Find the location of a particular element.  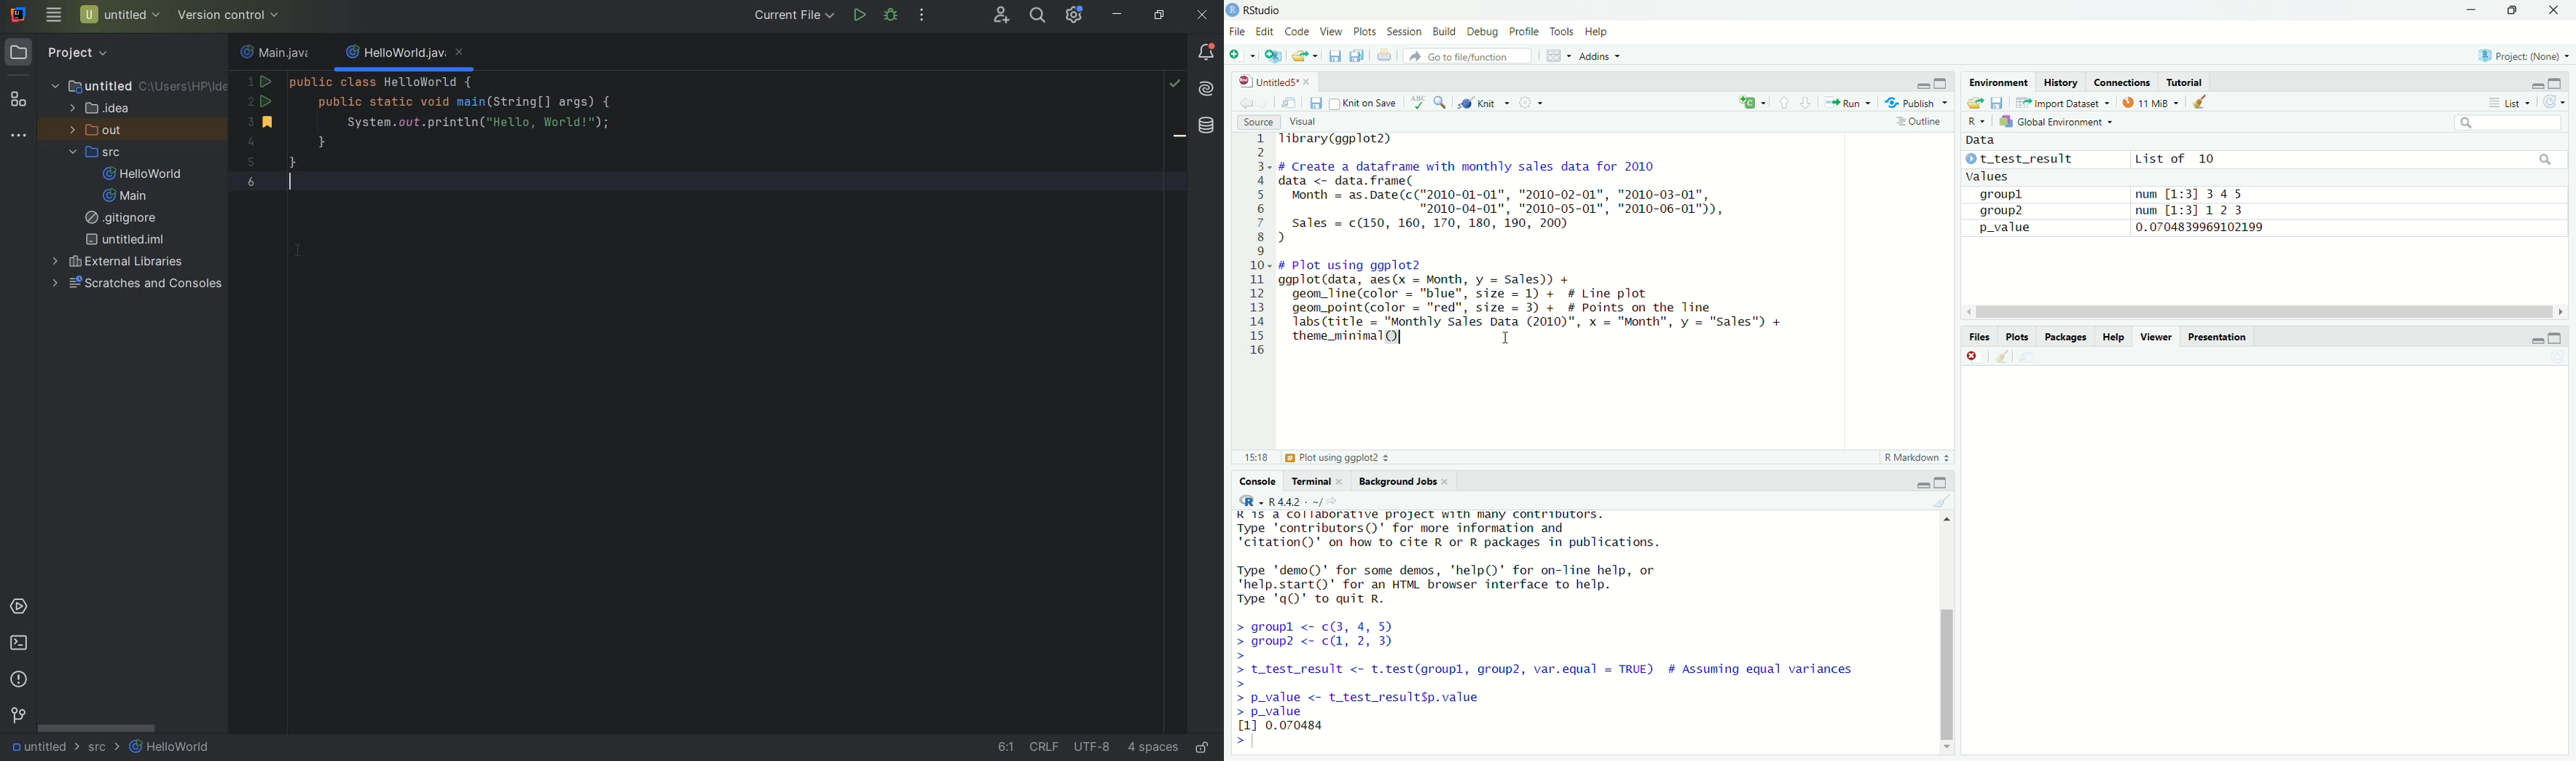

Plot using ggplot2 is located at coordinates (1336, 457).